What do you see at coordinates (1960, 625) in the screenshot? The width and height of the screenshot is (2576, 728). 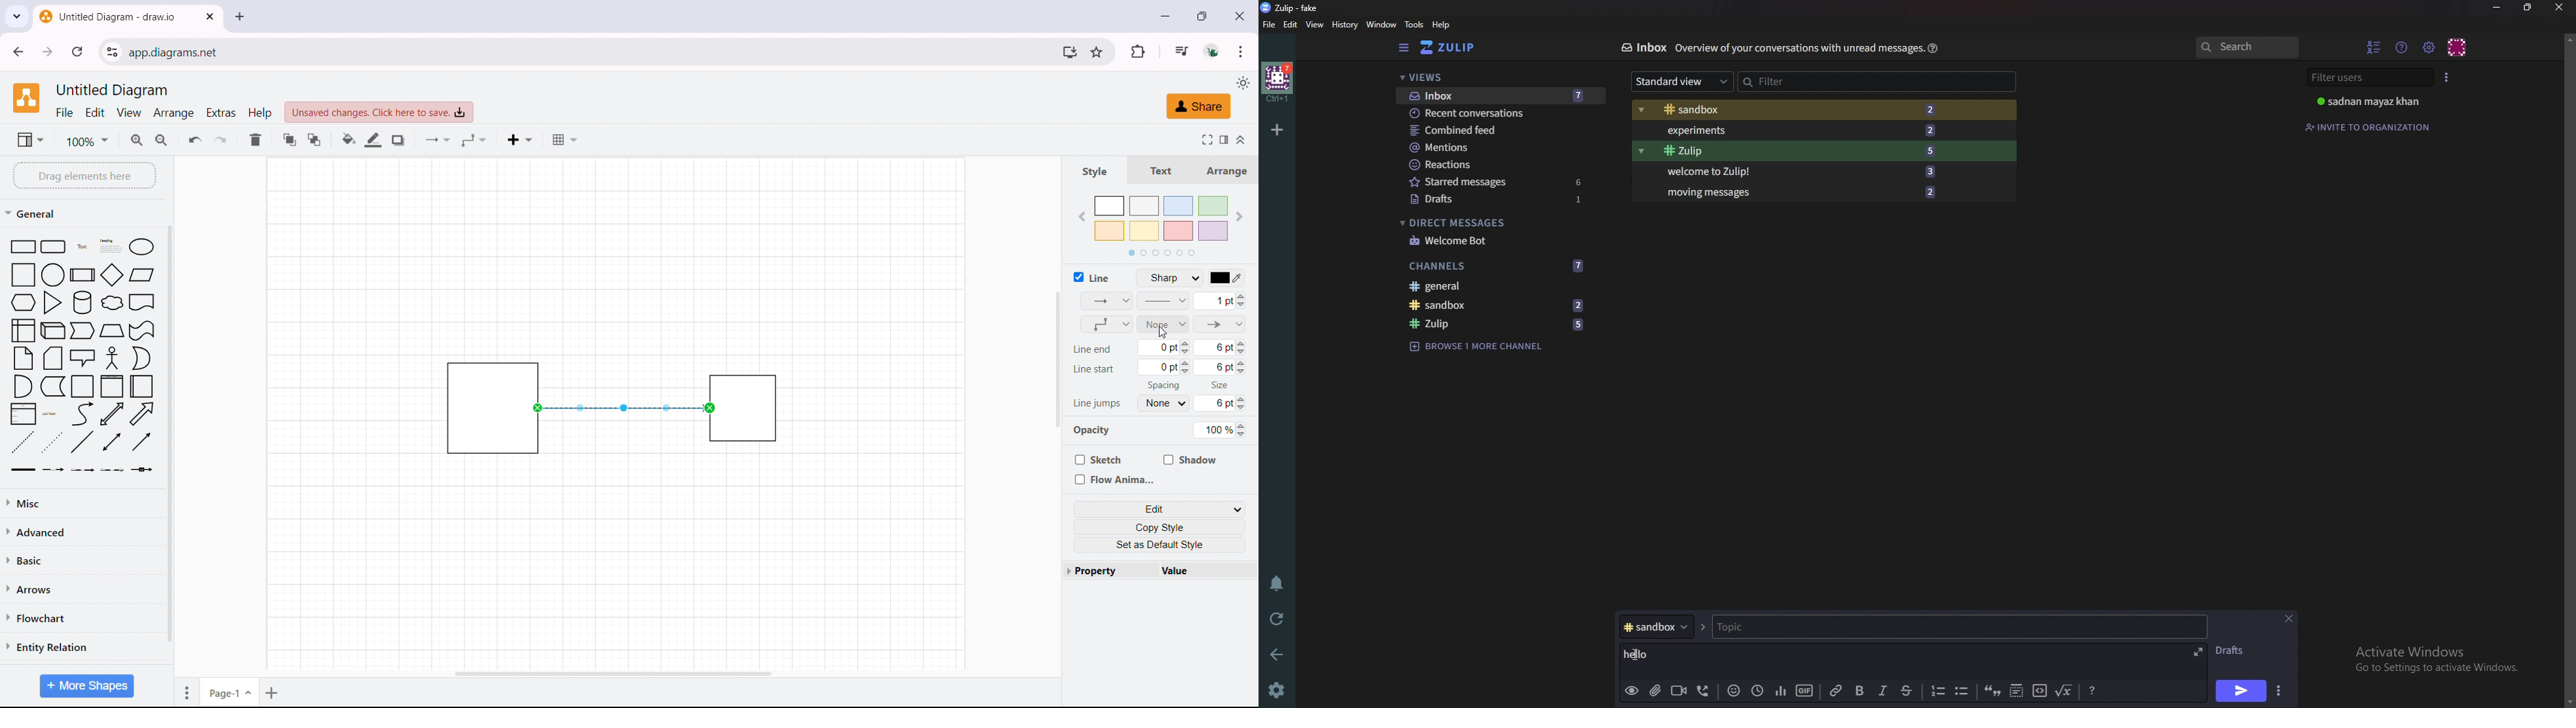 I see `Topic` at bounding box center [1960, 625].